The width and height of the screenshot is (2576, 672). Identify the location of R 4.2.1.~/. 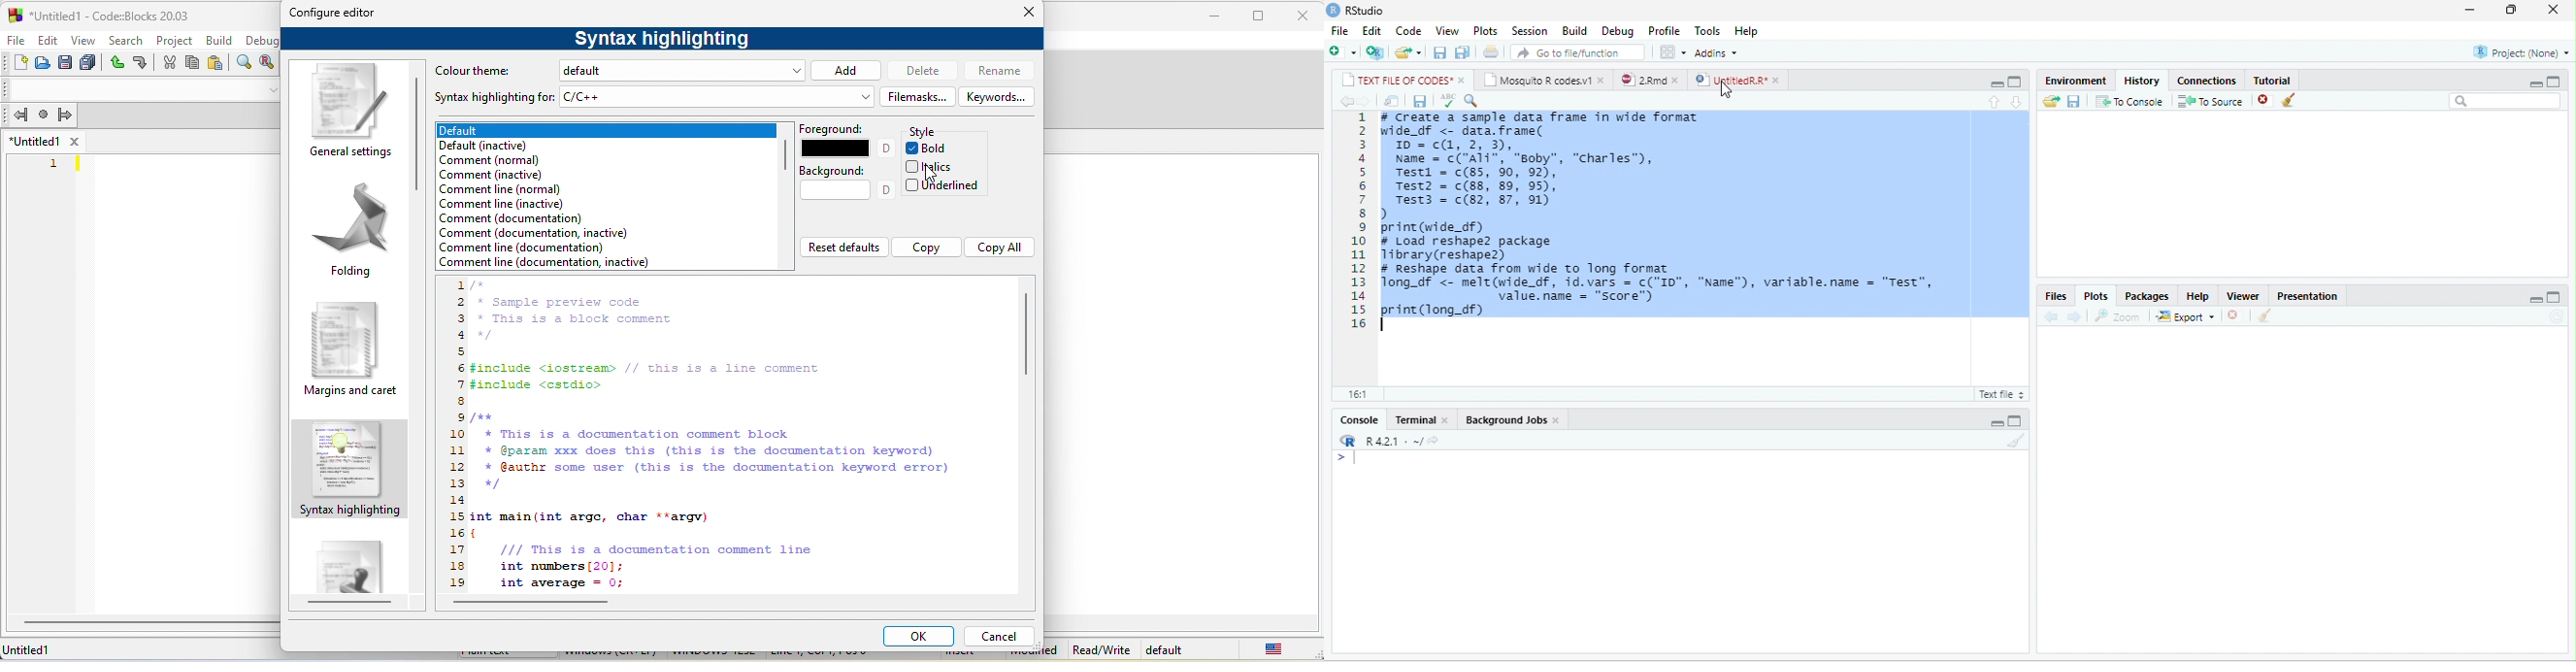
(1388, 440).